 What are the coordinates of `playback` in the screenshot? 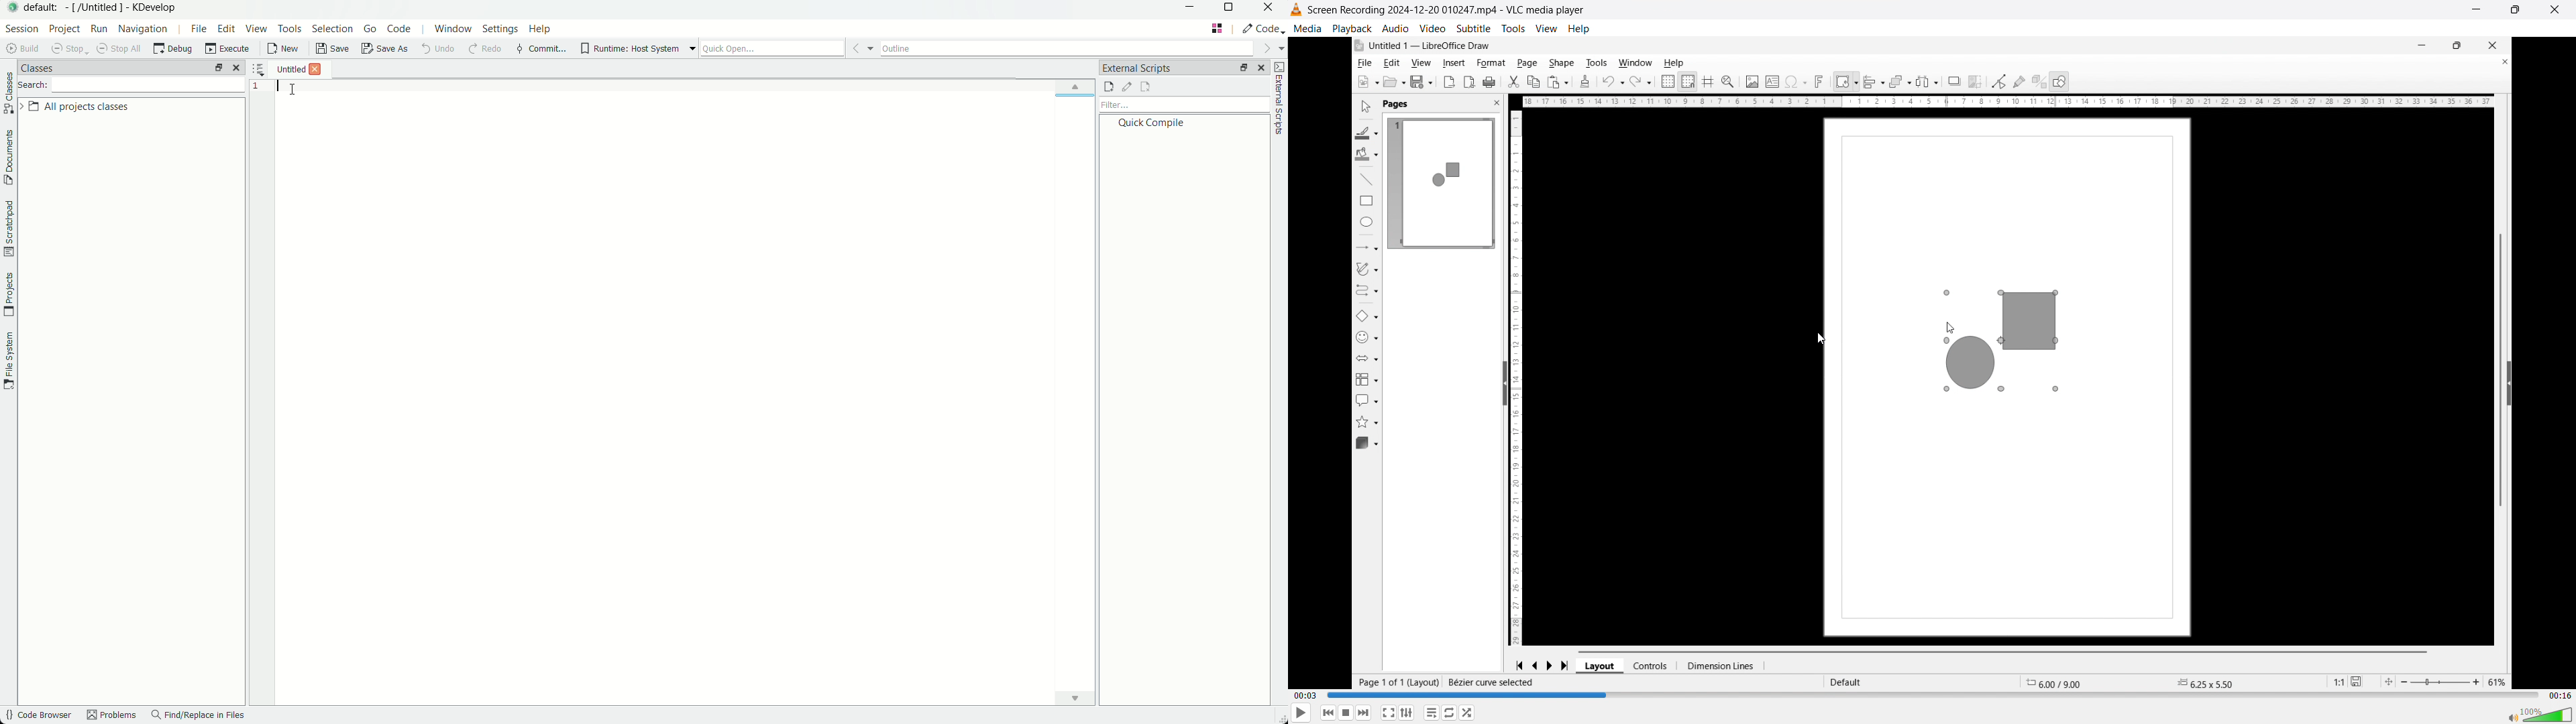 It's located at (1352, 28).